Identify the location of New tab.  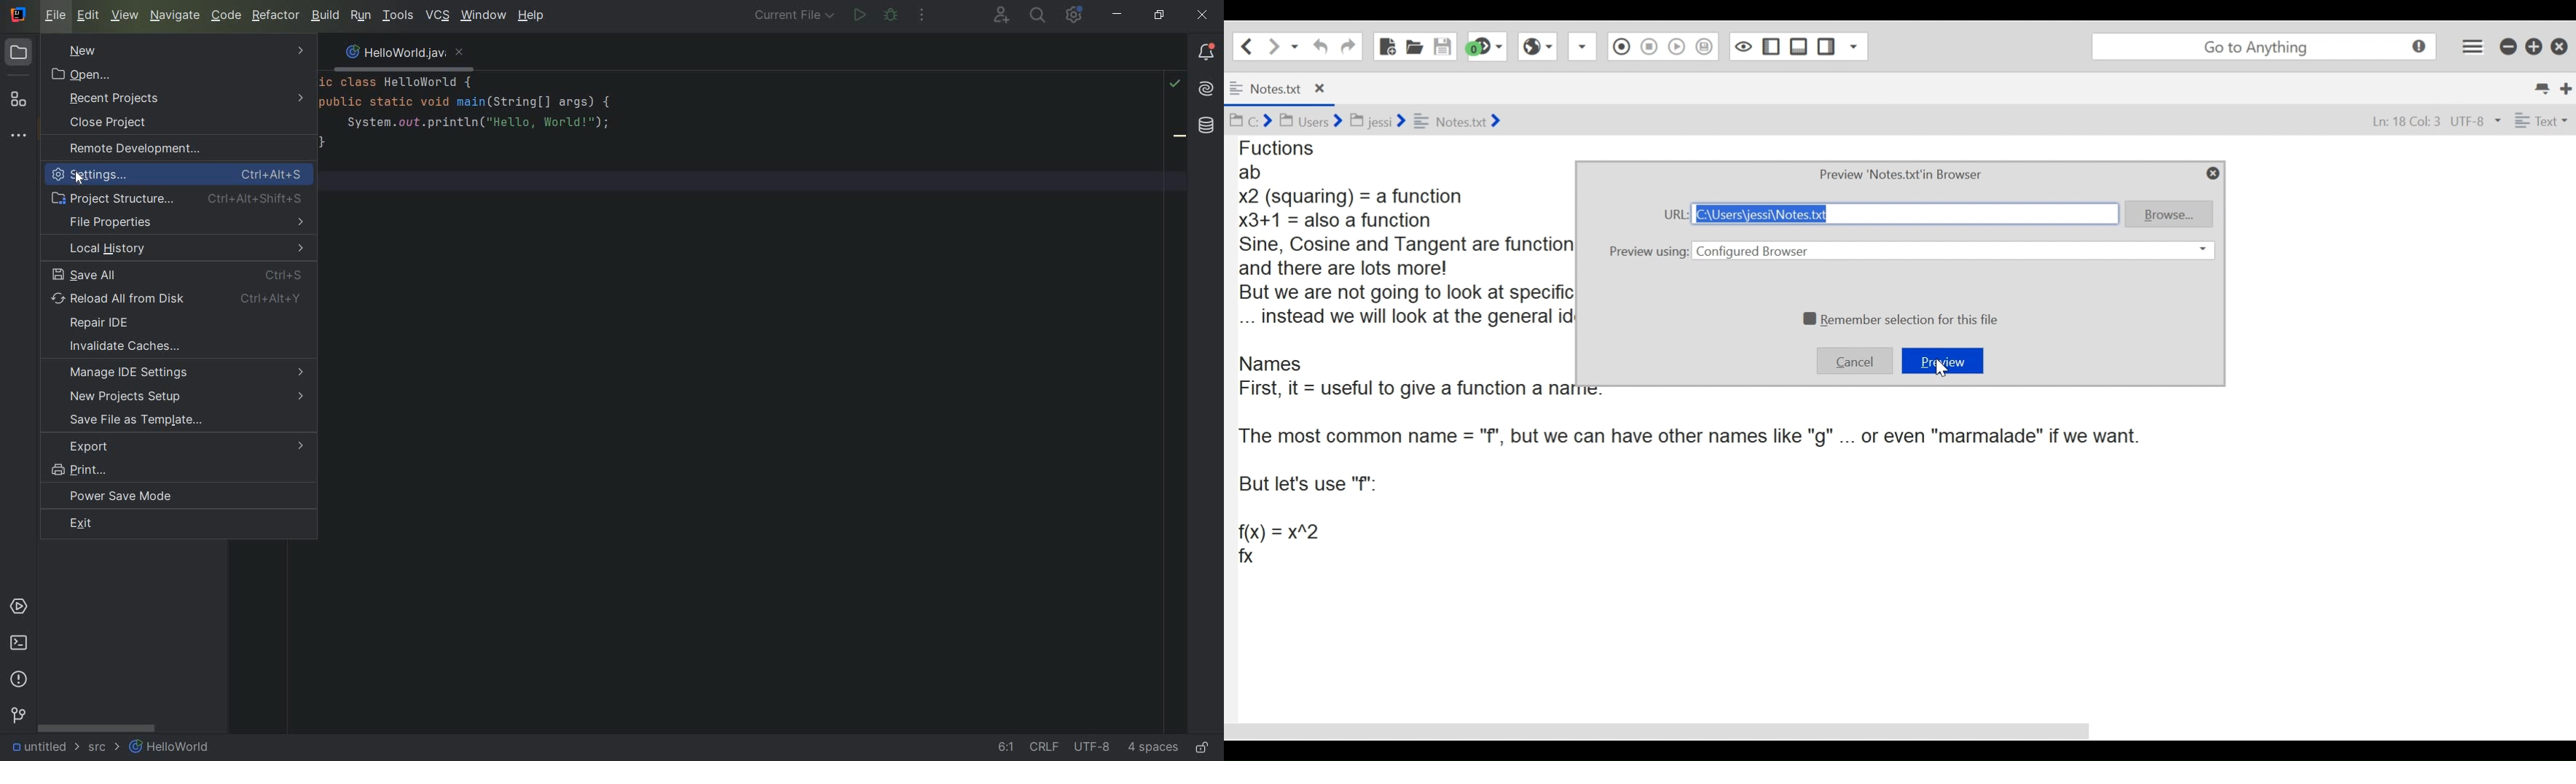
(2563, 87).